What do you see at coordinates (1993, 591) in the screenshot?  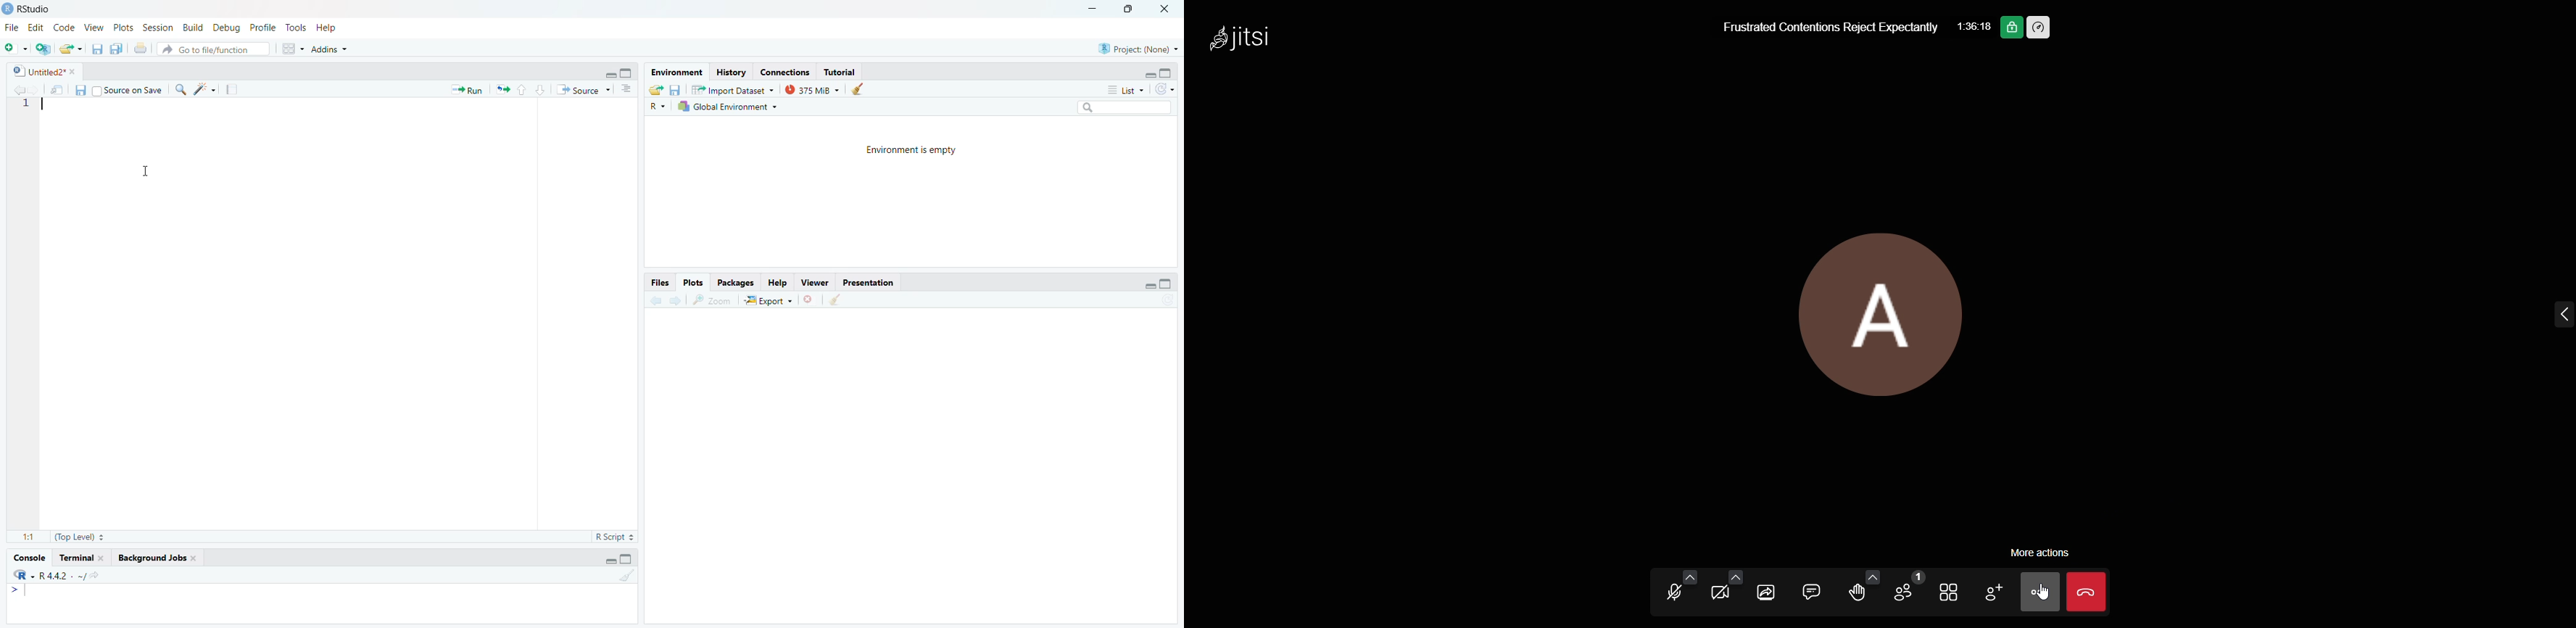 I see `add participants` at bounding box center [1993, 591].